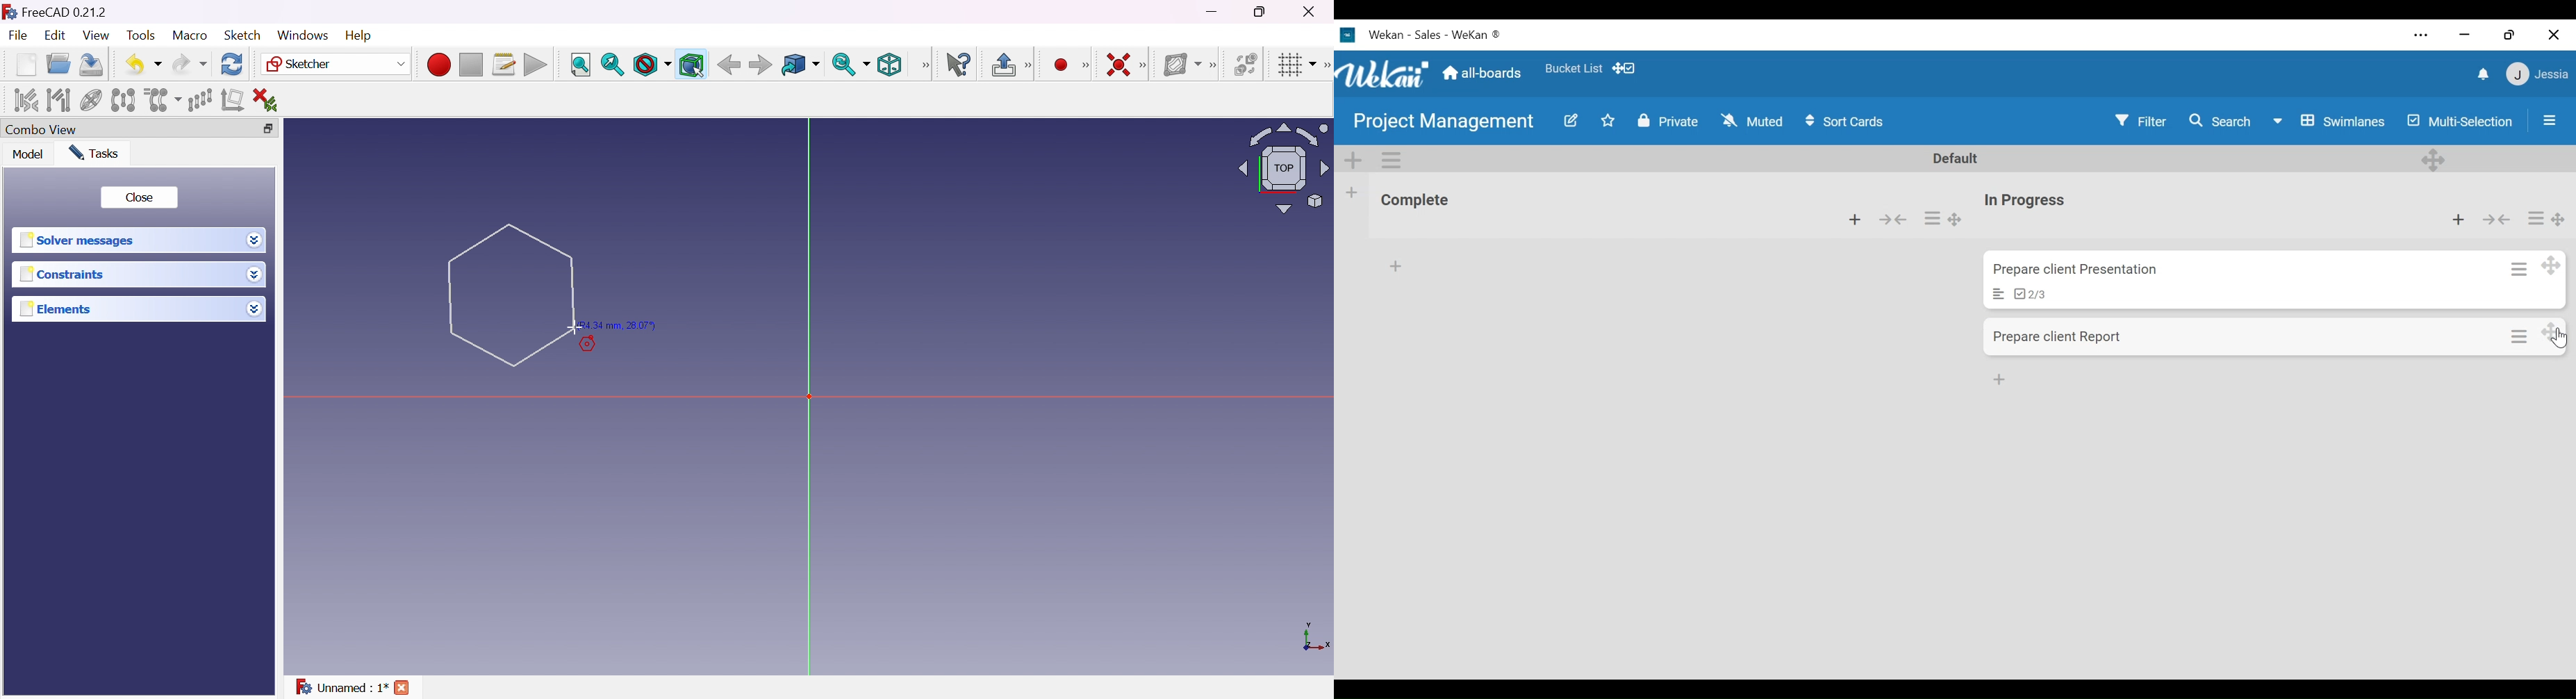  I want to click on View, so click(97, 35).